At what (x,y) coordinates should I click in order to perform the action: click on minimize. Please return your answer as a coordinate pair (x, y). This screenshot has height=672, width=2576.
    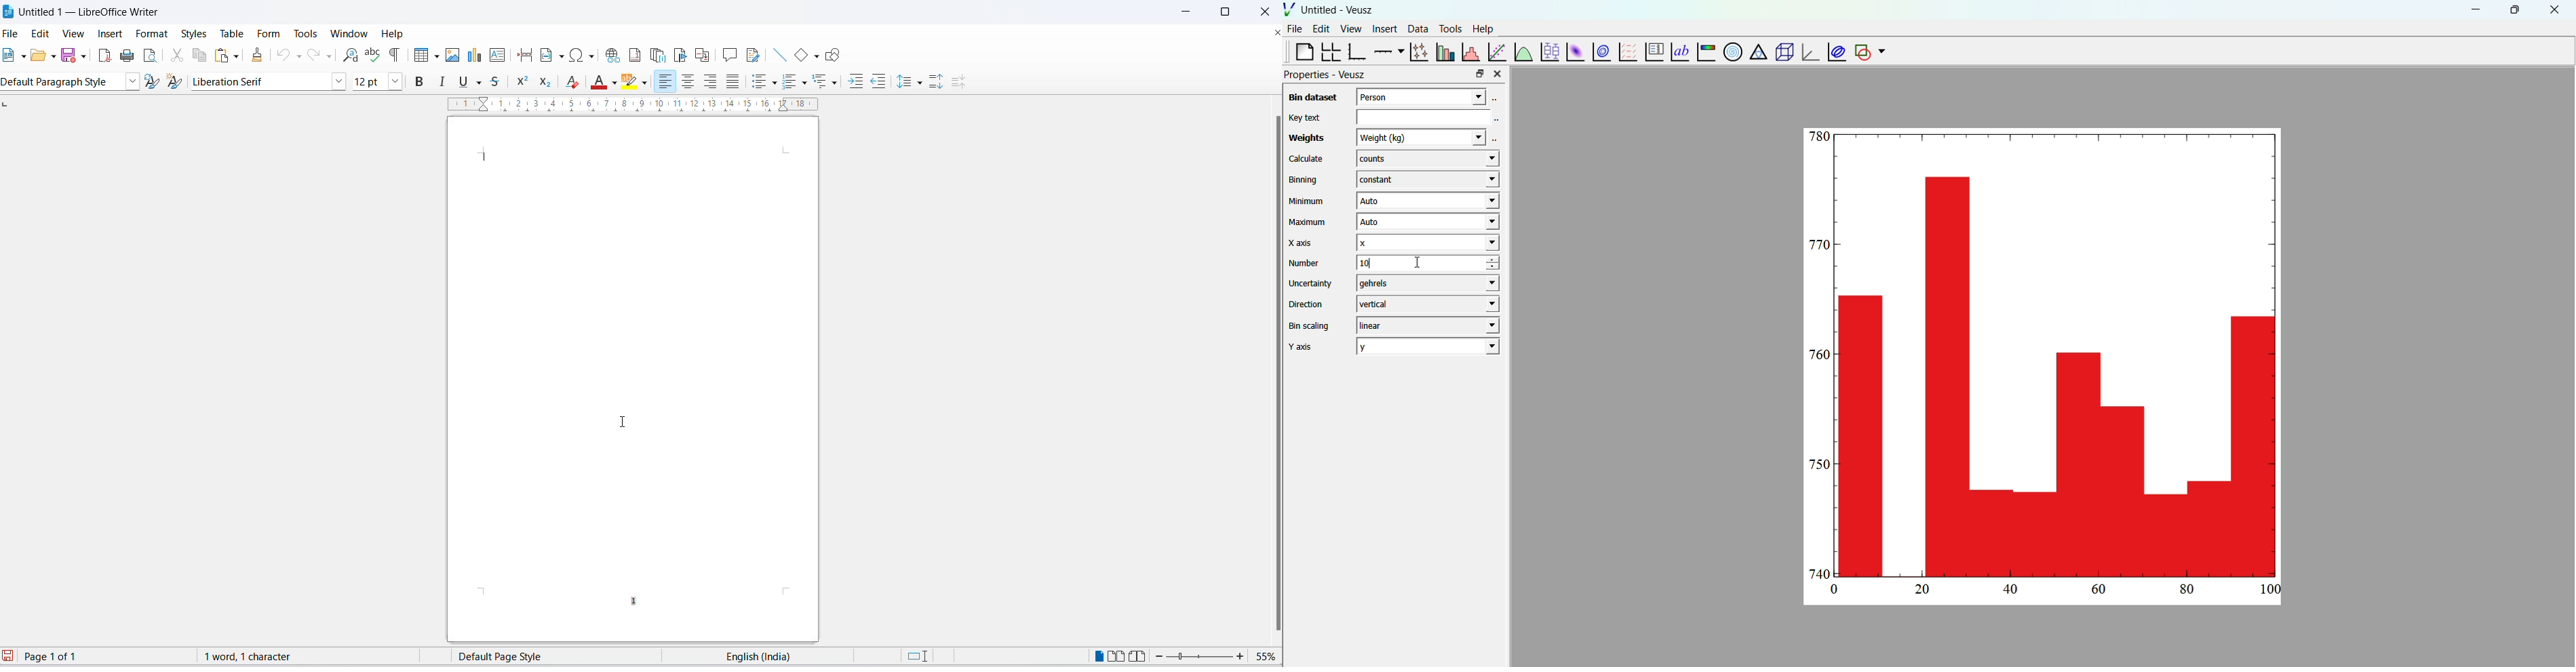
    Looking at the image, I should click on (2474, 9).